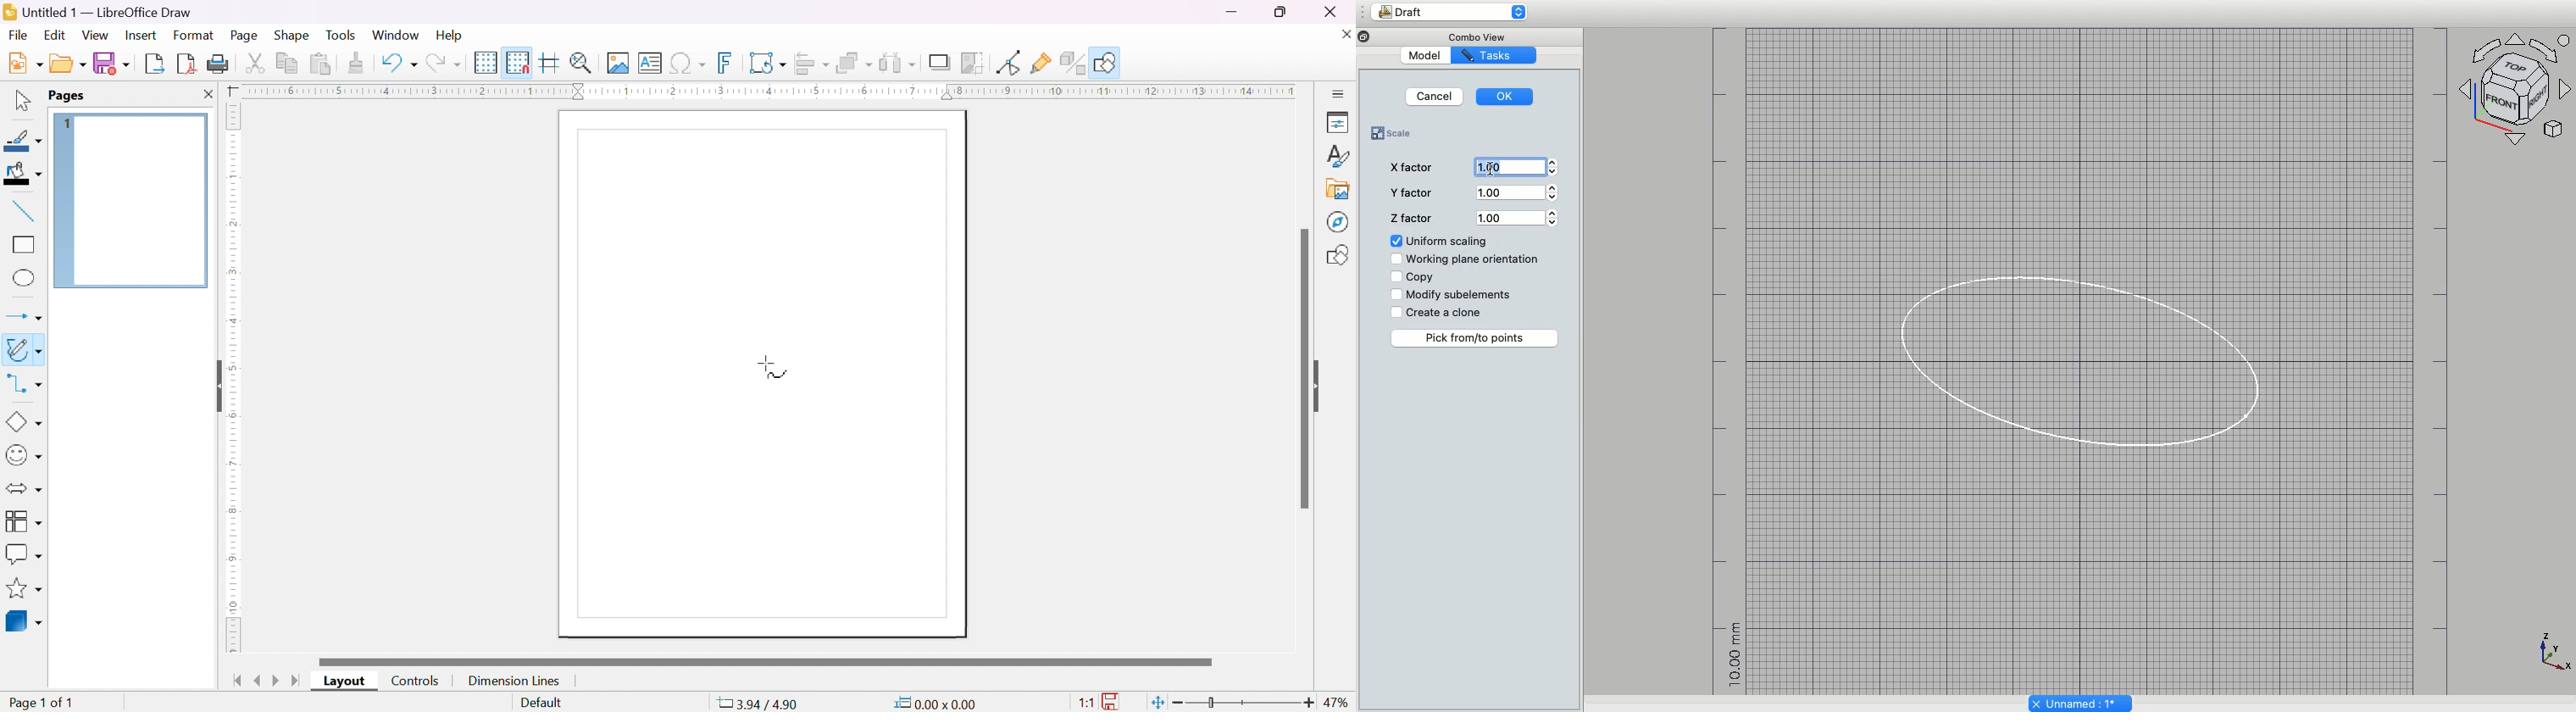  Describe the element at coordinates (688, 63) in the screenshot. I see `insert special characters` at that location.